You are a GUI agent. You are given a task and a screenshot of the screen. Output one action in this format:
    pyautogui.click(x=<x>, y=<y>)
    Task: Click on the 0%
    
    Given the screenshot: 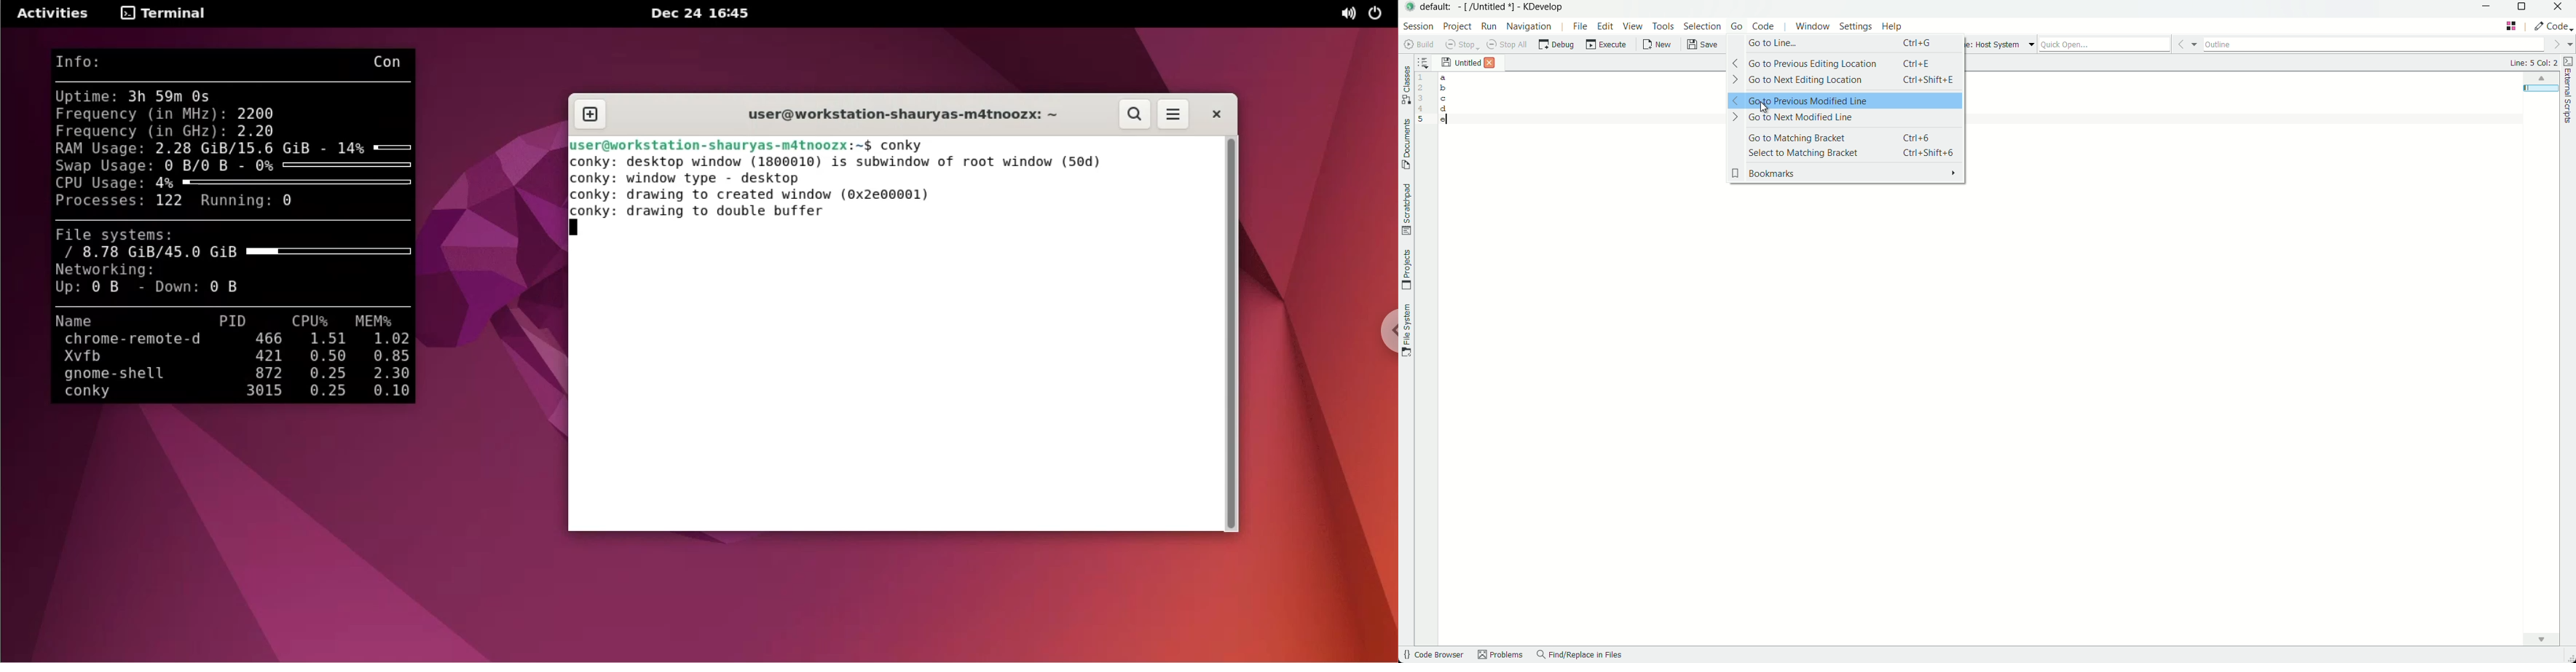 What is the action you would take?
    pyautogui.click(x=334, y=165)
    